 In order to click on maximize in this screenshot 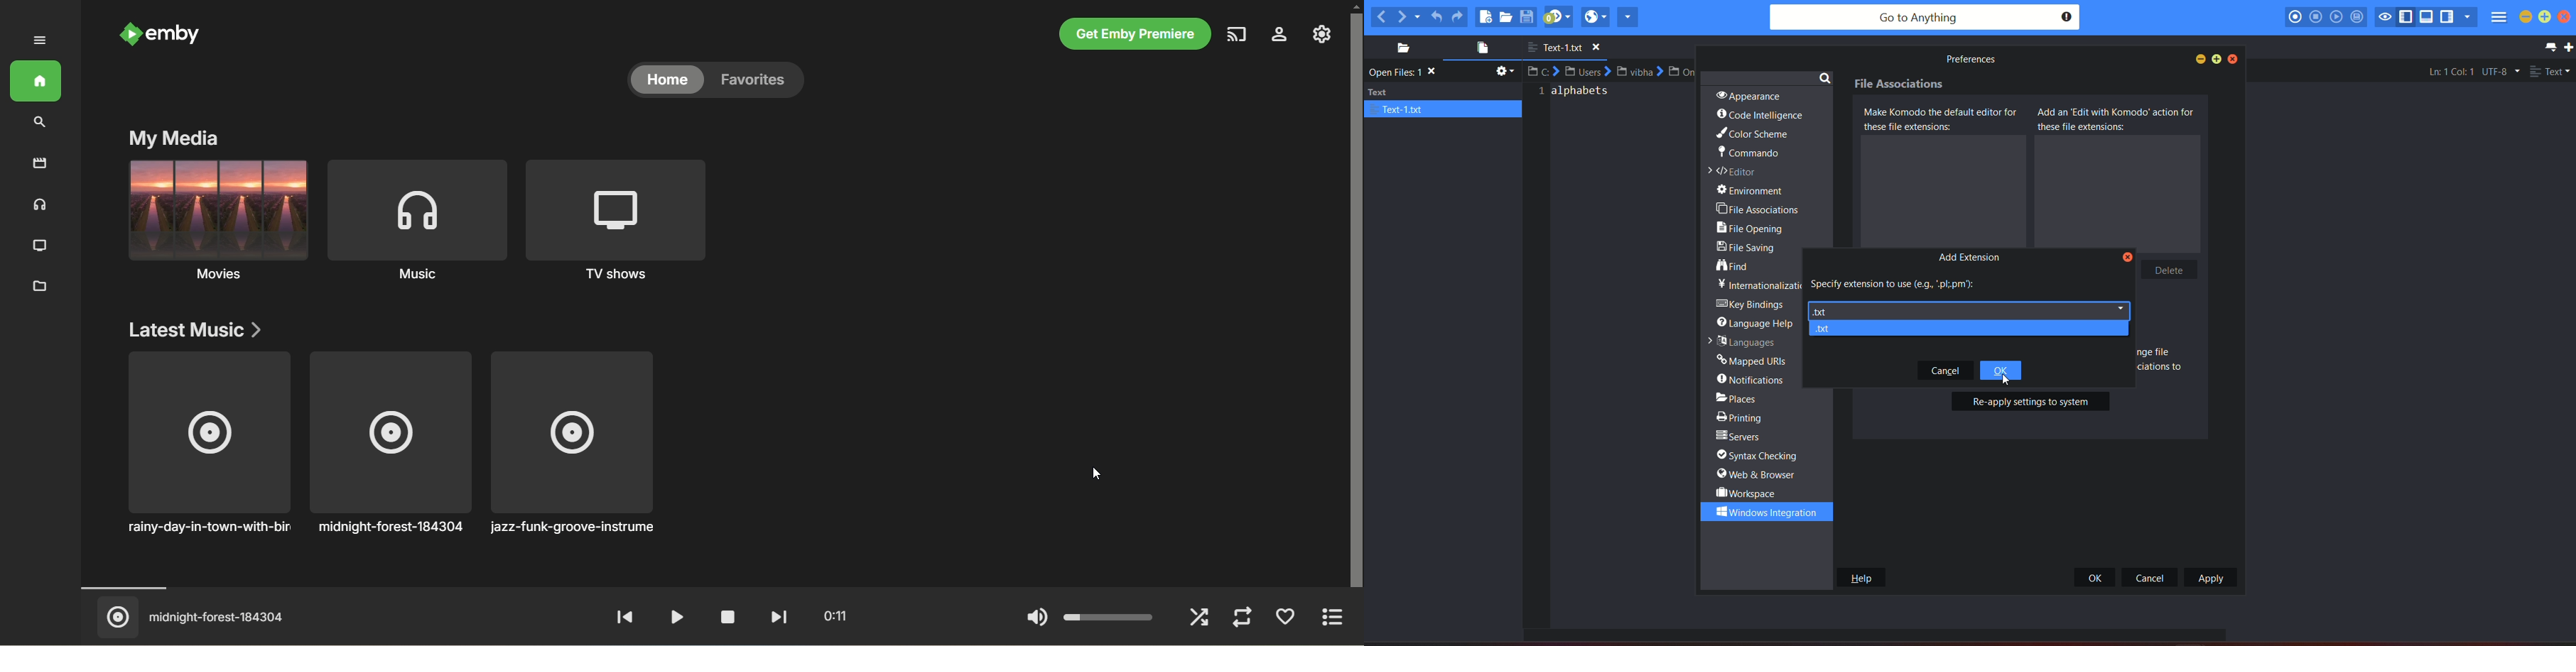, I will do `click(2546, 16)`.